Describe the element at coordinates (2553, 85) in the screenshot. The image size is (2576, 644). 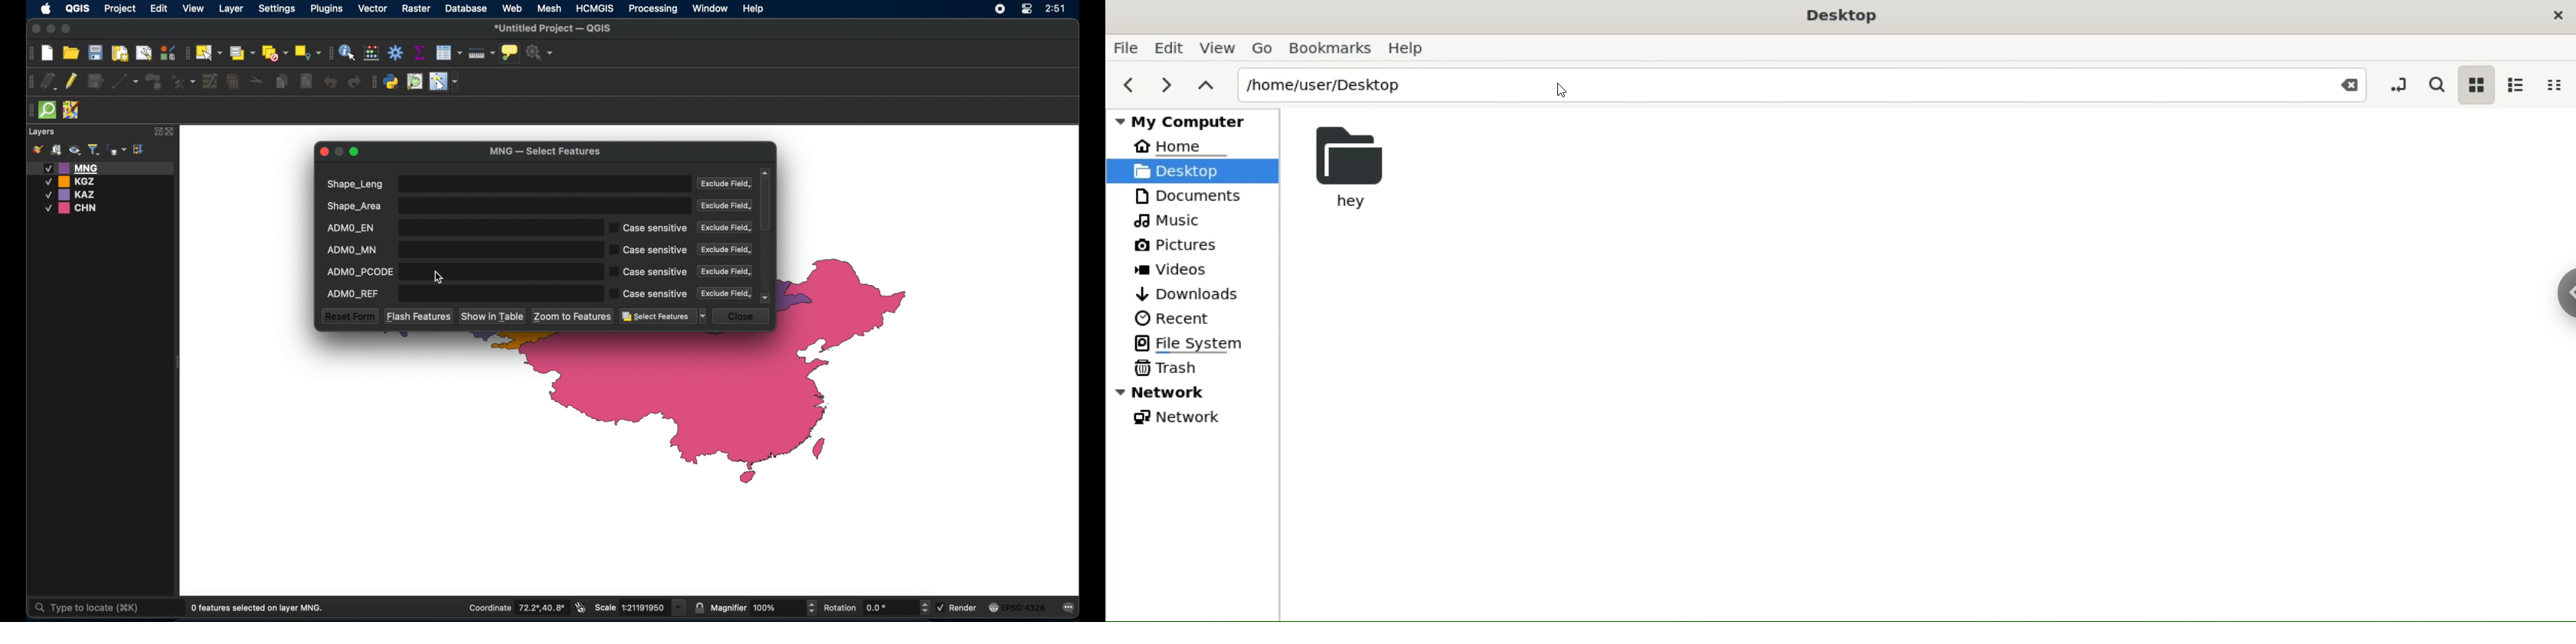
I see `compact view` at that location.